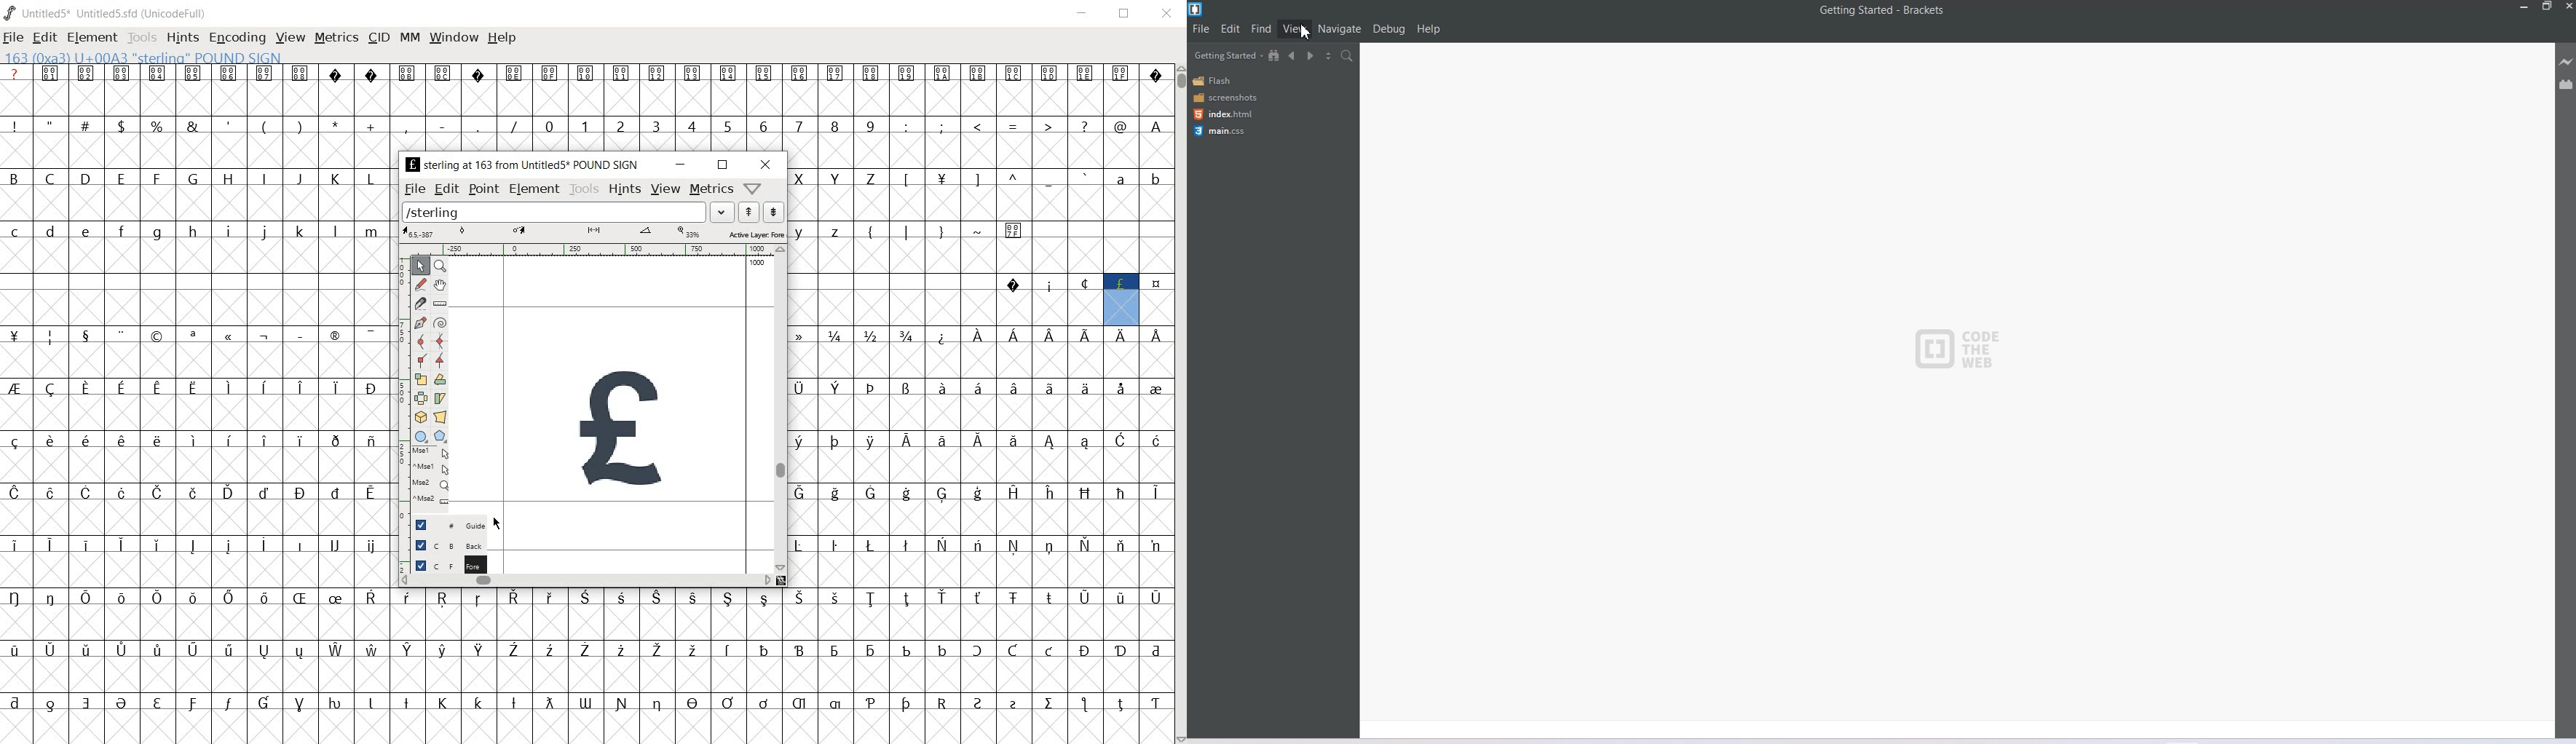 This screenshot has width=2576, height=756. I want to click on Symbol, so click(371, 599).